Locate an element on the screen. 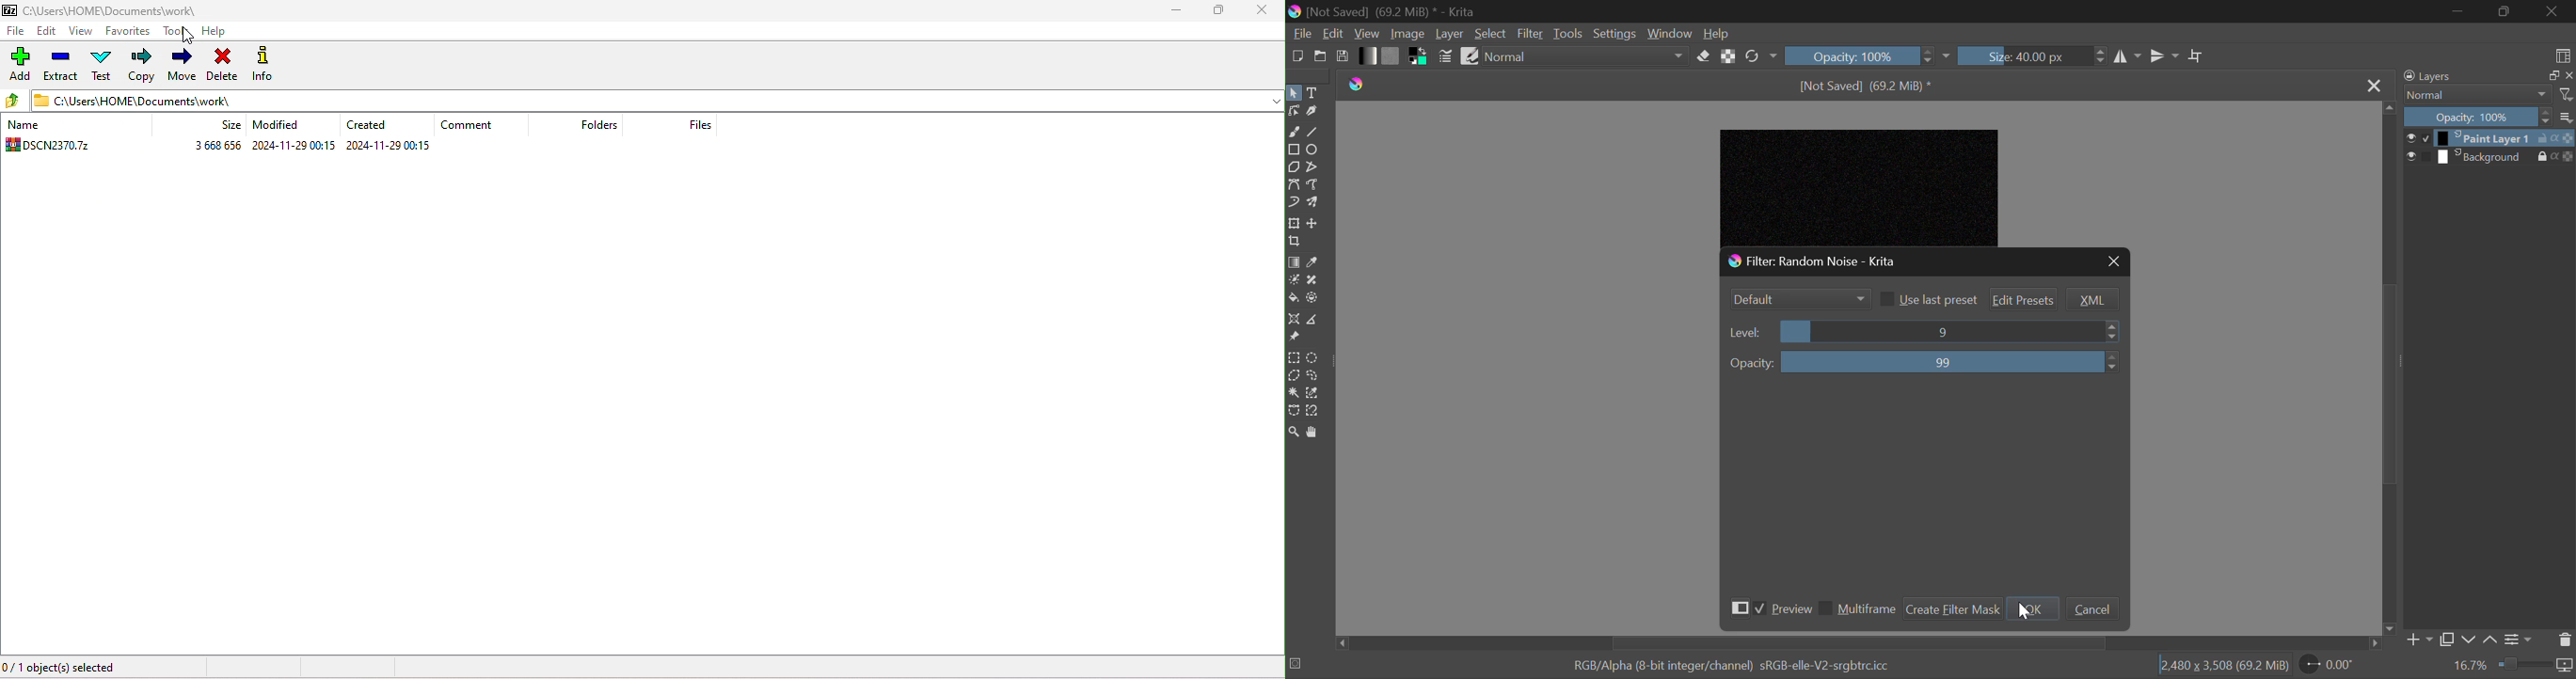 The height and width of the screenshot is (700, 2576). 0/1 object(s) selected is located at coordinates (74, 668).